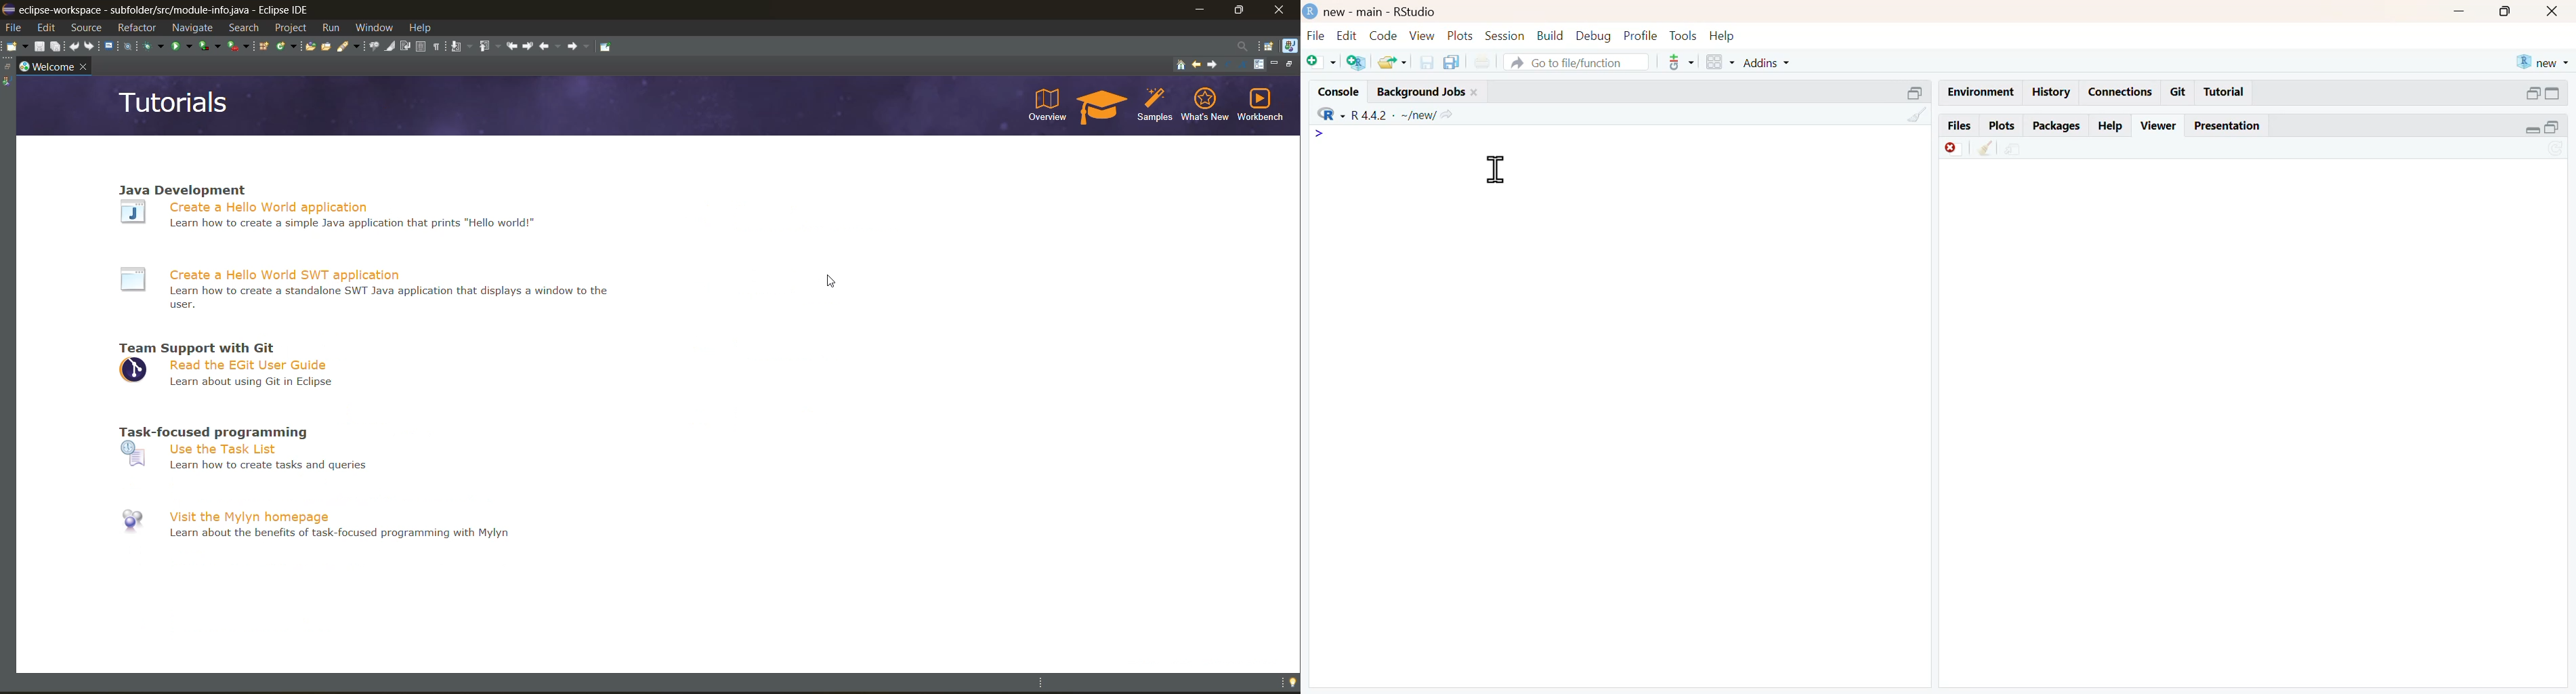 The image size is (2576, 700). Describe the element at coordinates (1988, 148) in the screenshot. I see `clean` at that location.